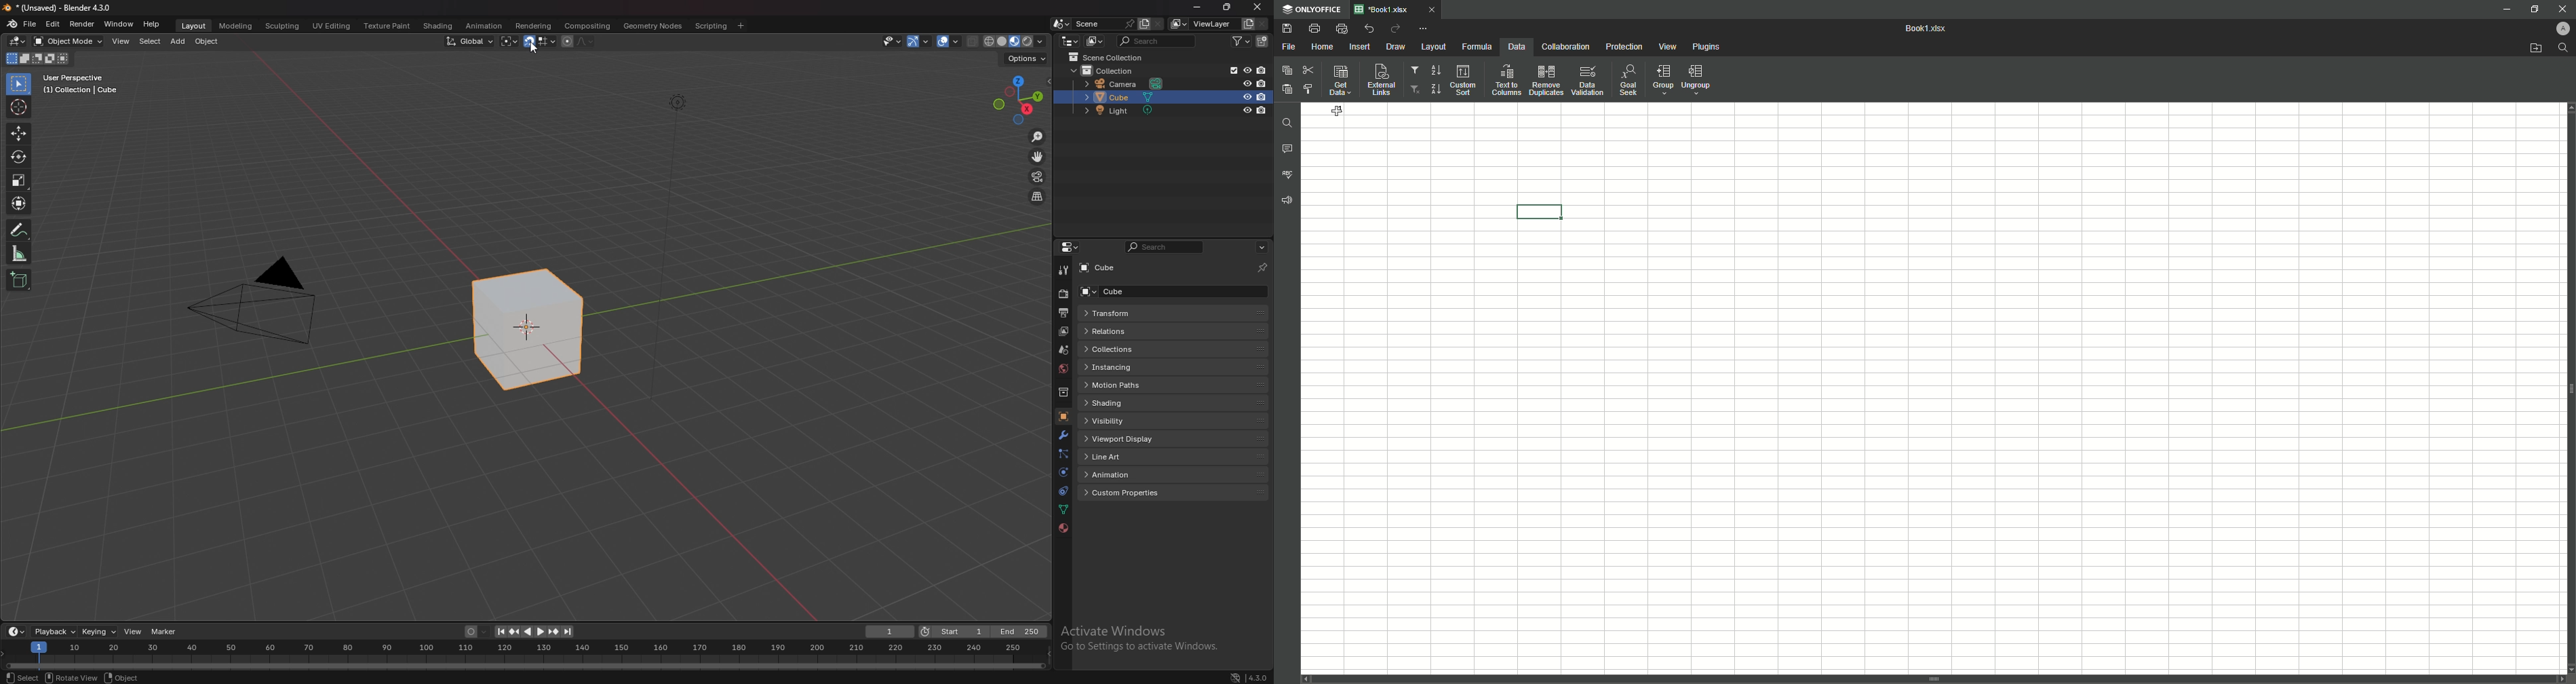 The image size is (2576, 700). Describe the element at coordinates (2558, 28) in the screenshot. I see `Profile` at that location.